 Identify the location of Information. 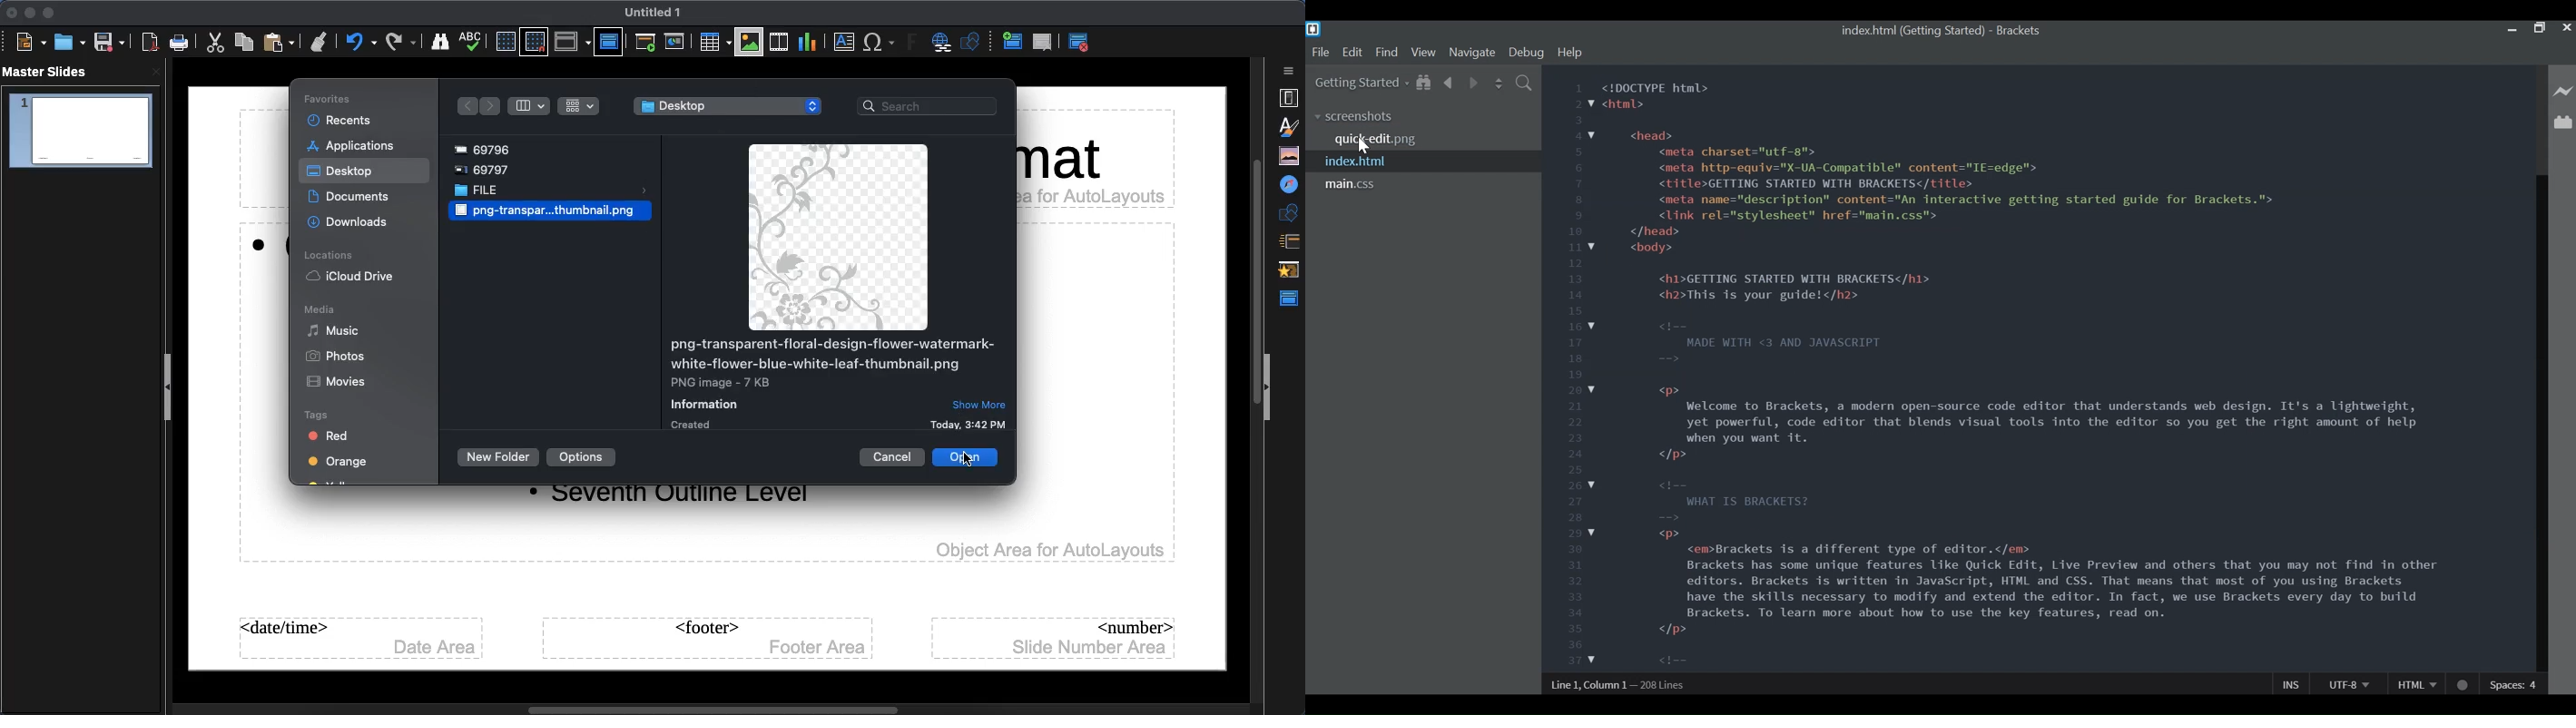
(709, 403).